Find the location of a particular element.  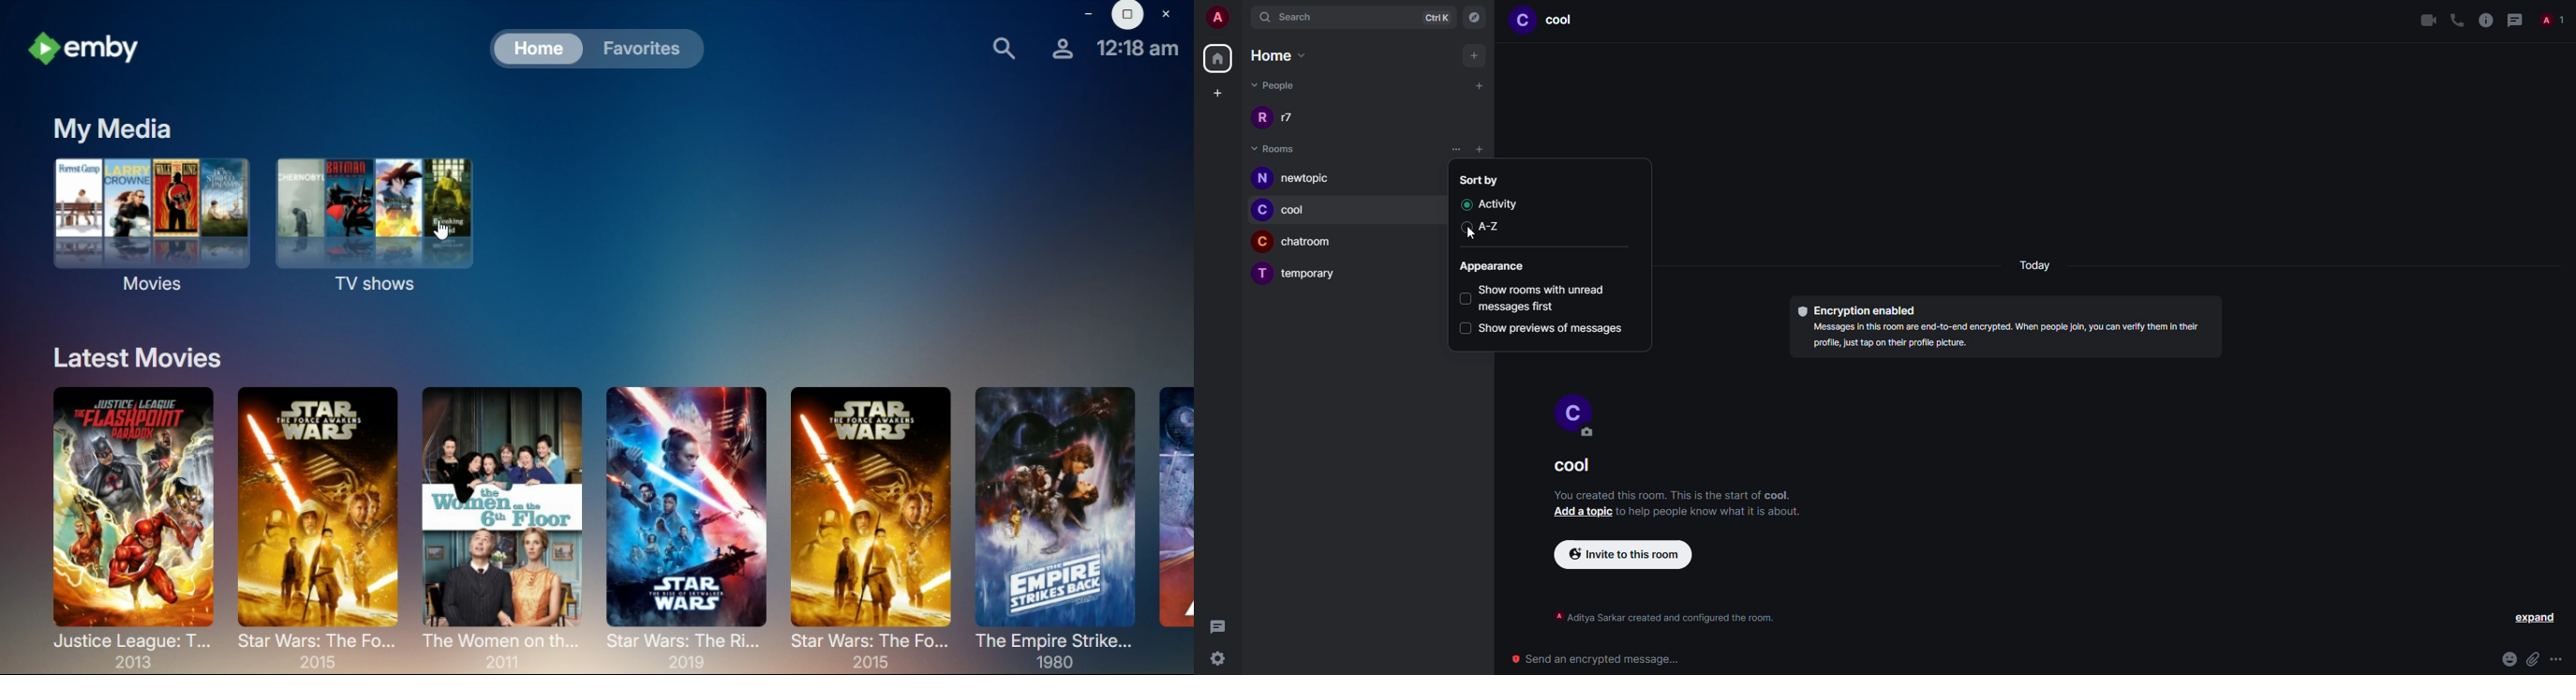

info is located at coordinates (1711, 511).